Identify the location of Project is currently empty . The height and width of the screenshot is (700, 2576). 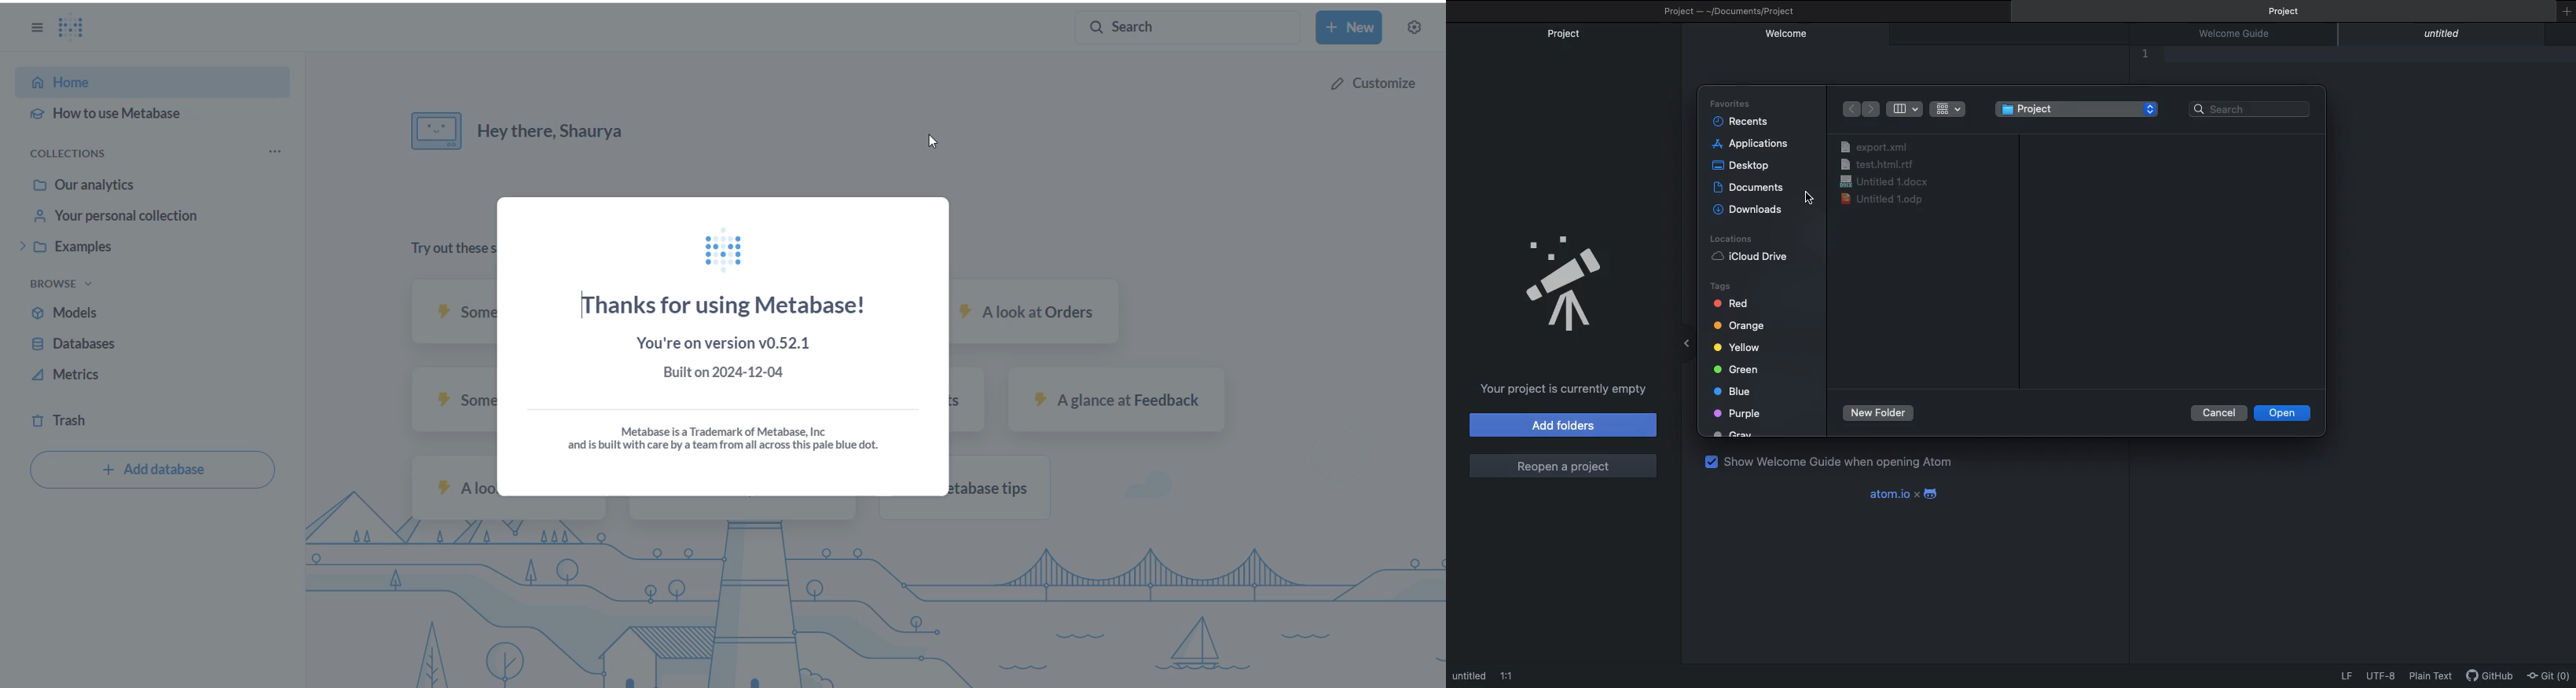
(1562, 390).